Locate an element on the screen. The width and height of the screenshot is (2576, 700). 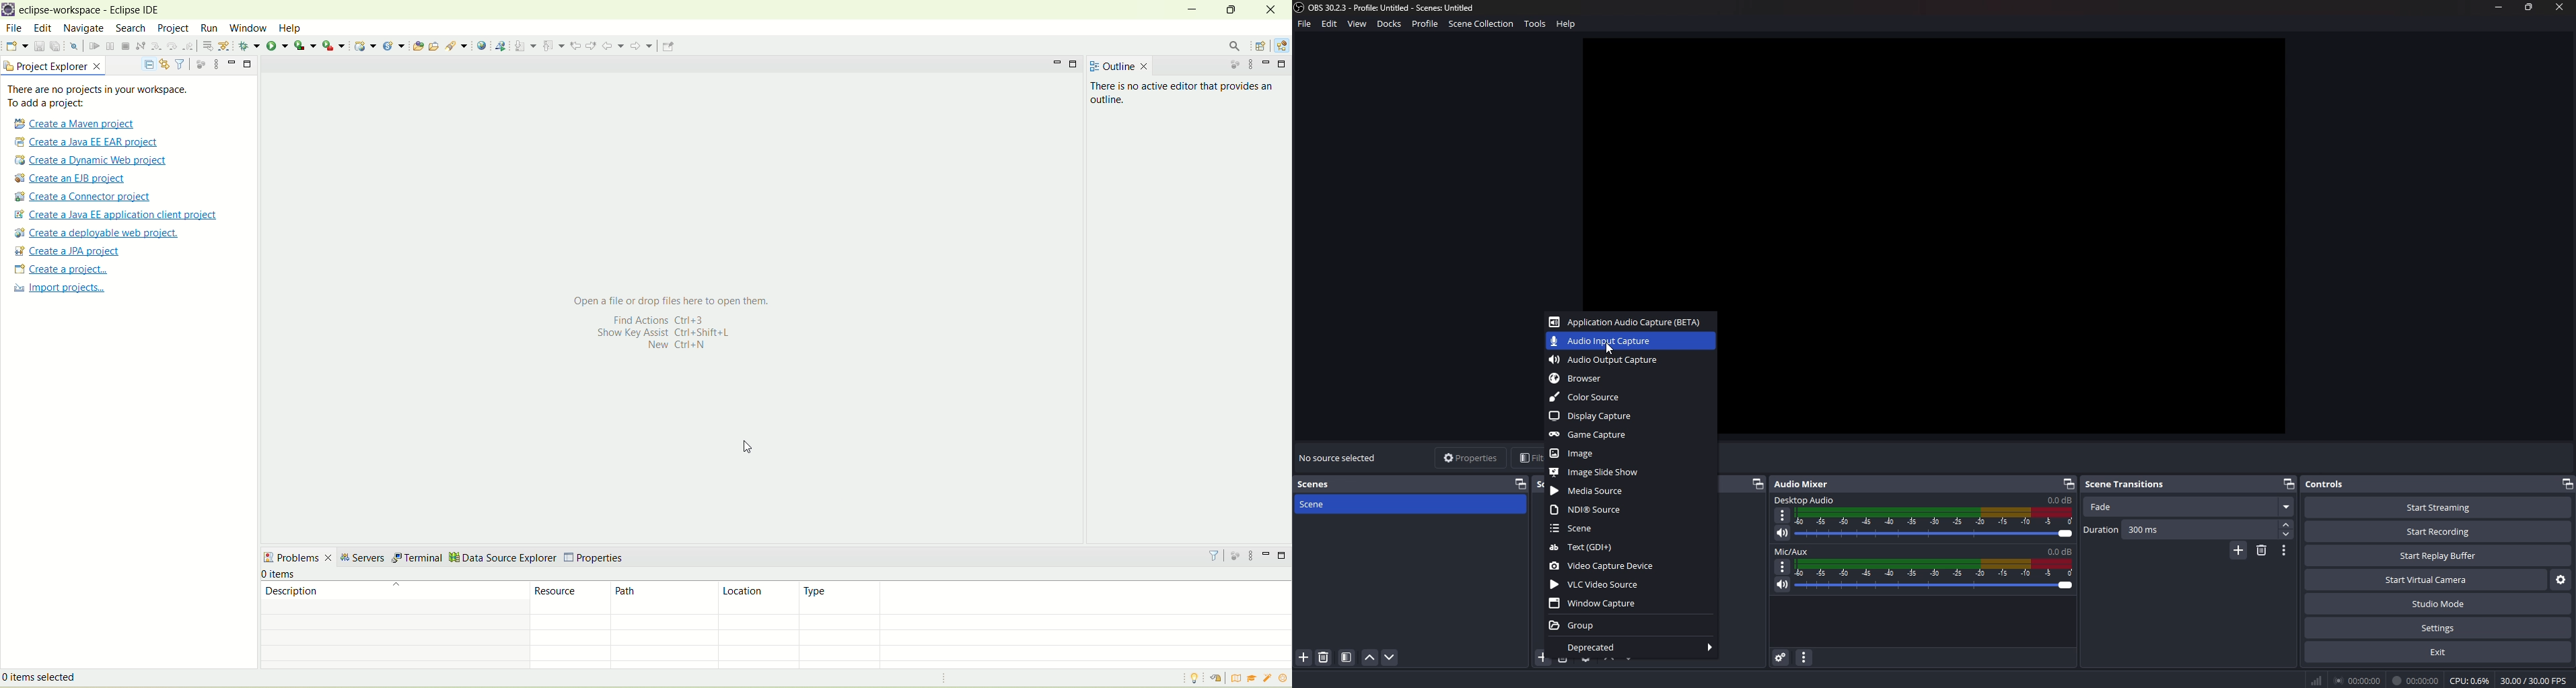
cursor is located at coordinates (249, 36).